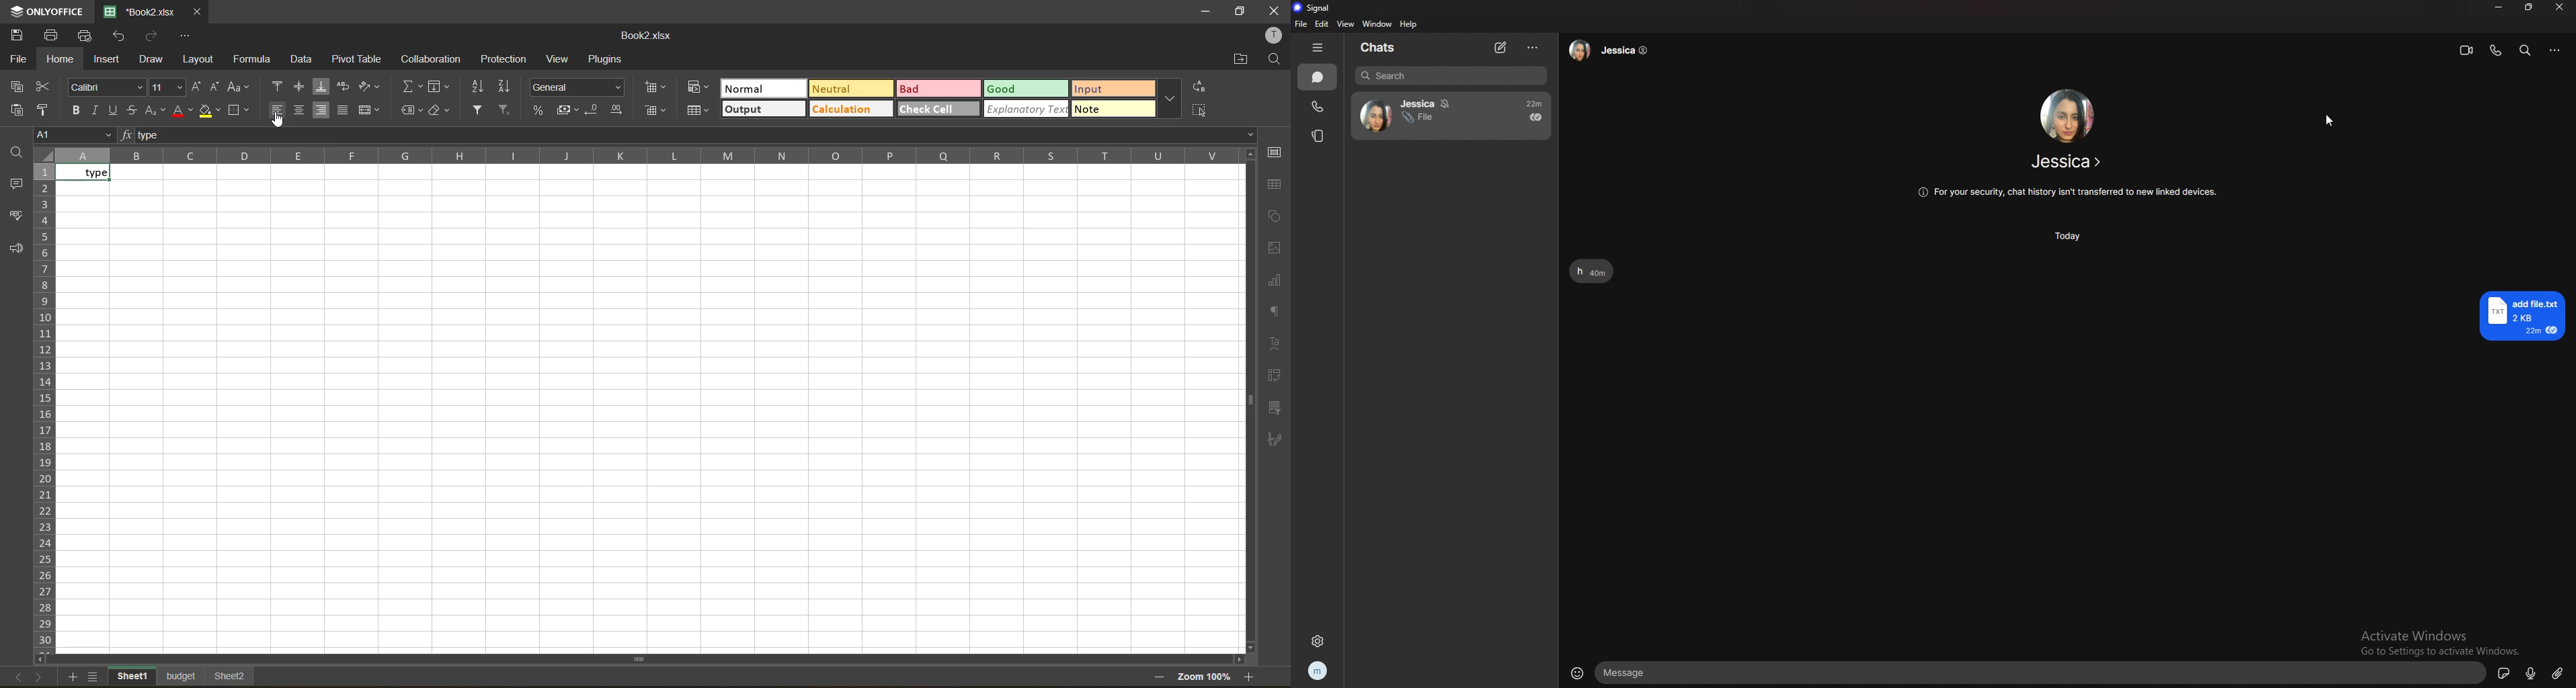 This screenshot has height=700, width=2576. What do you see at coordinates (1202, 113) in the screenshot?
I see `select all` at bounding box center [1202, 113].